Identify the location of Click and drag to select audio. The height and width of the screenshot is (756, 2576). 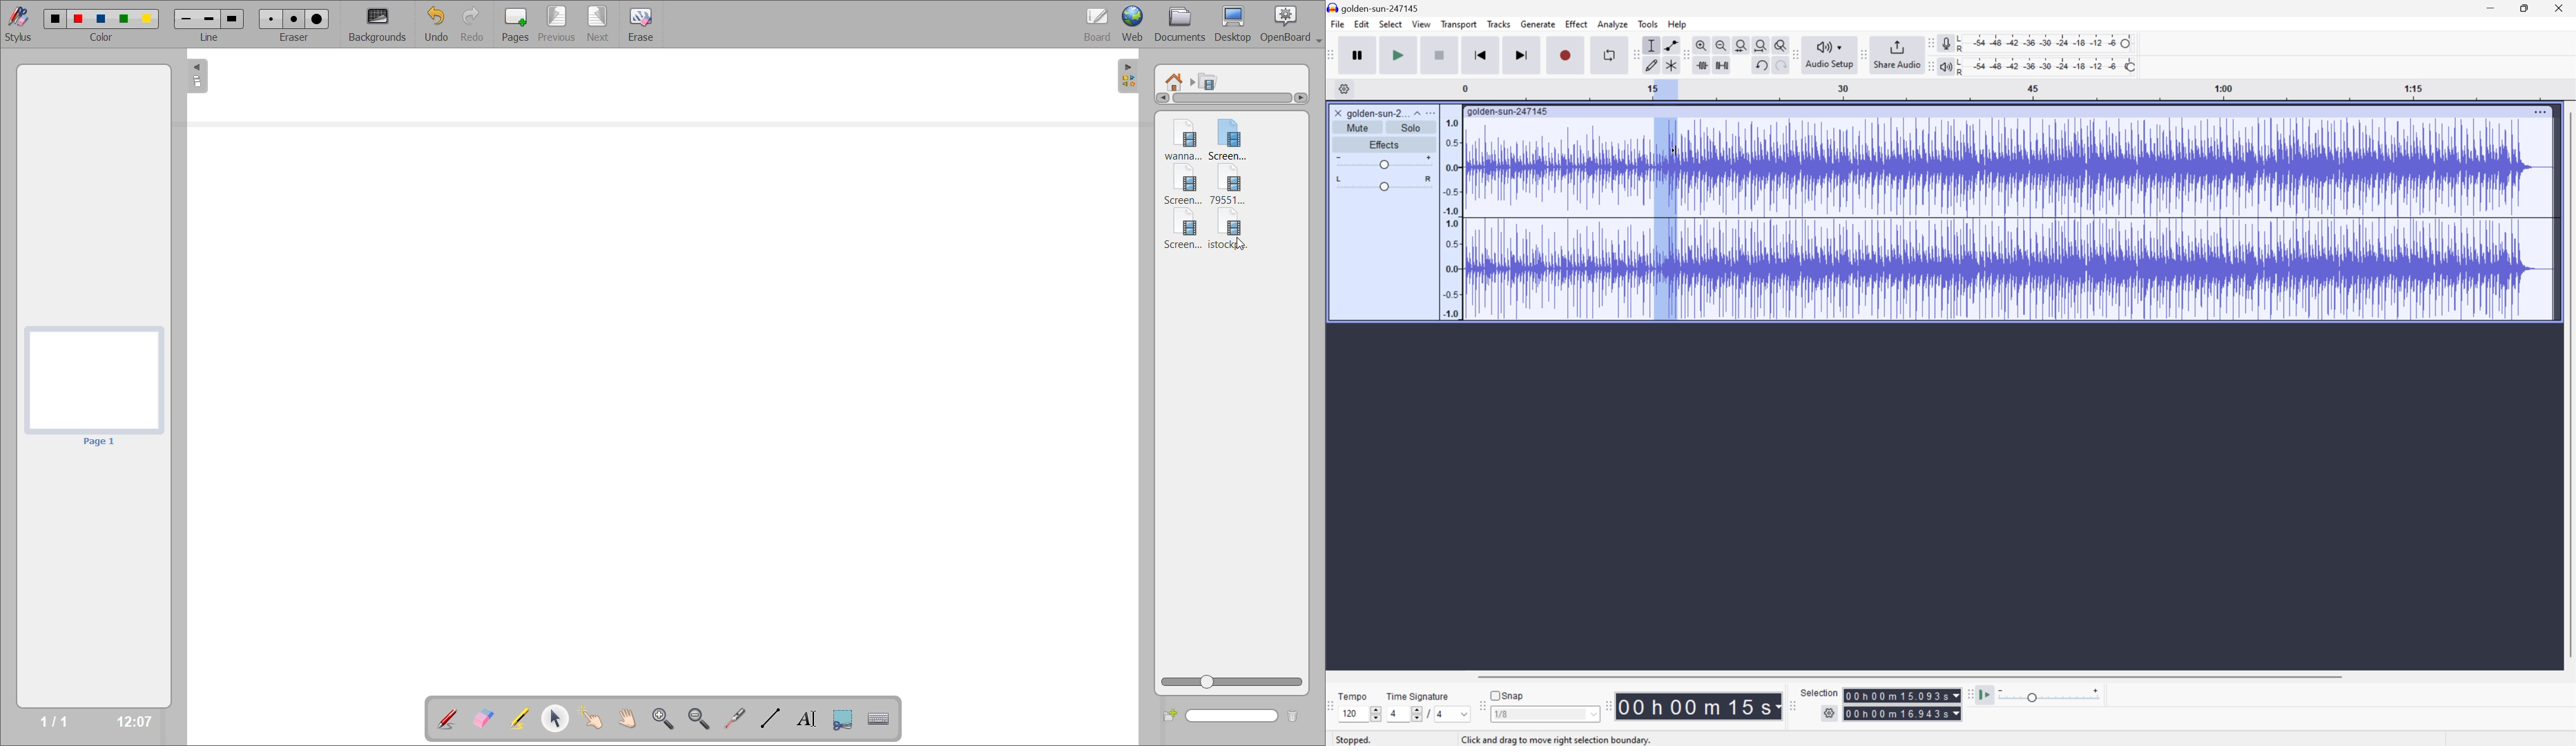
(1551, 736).